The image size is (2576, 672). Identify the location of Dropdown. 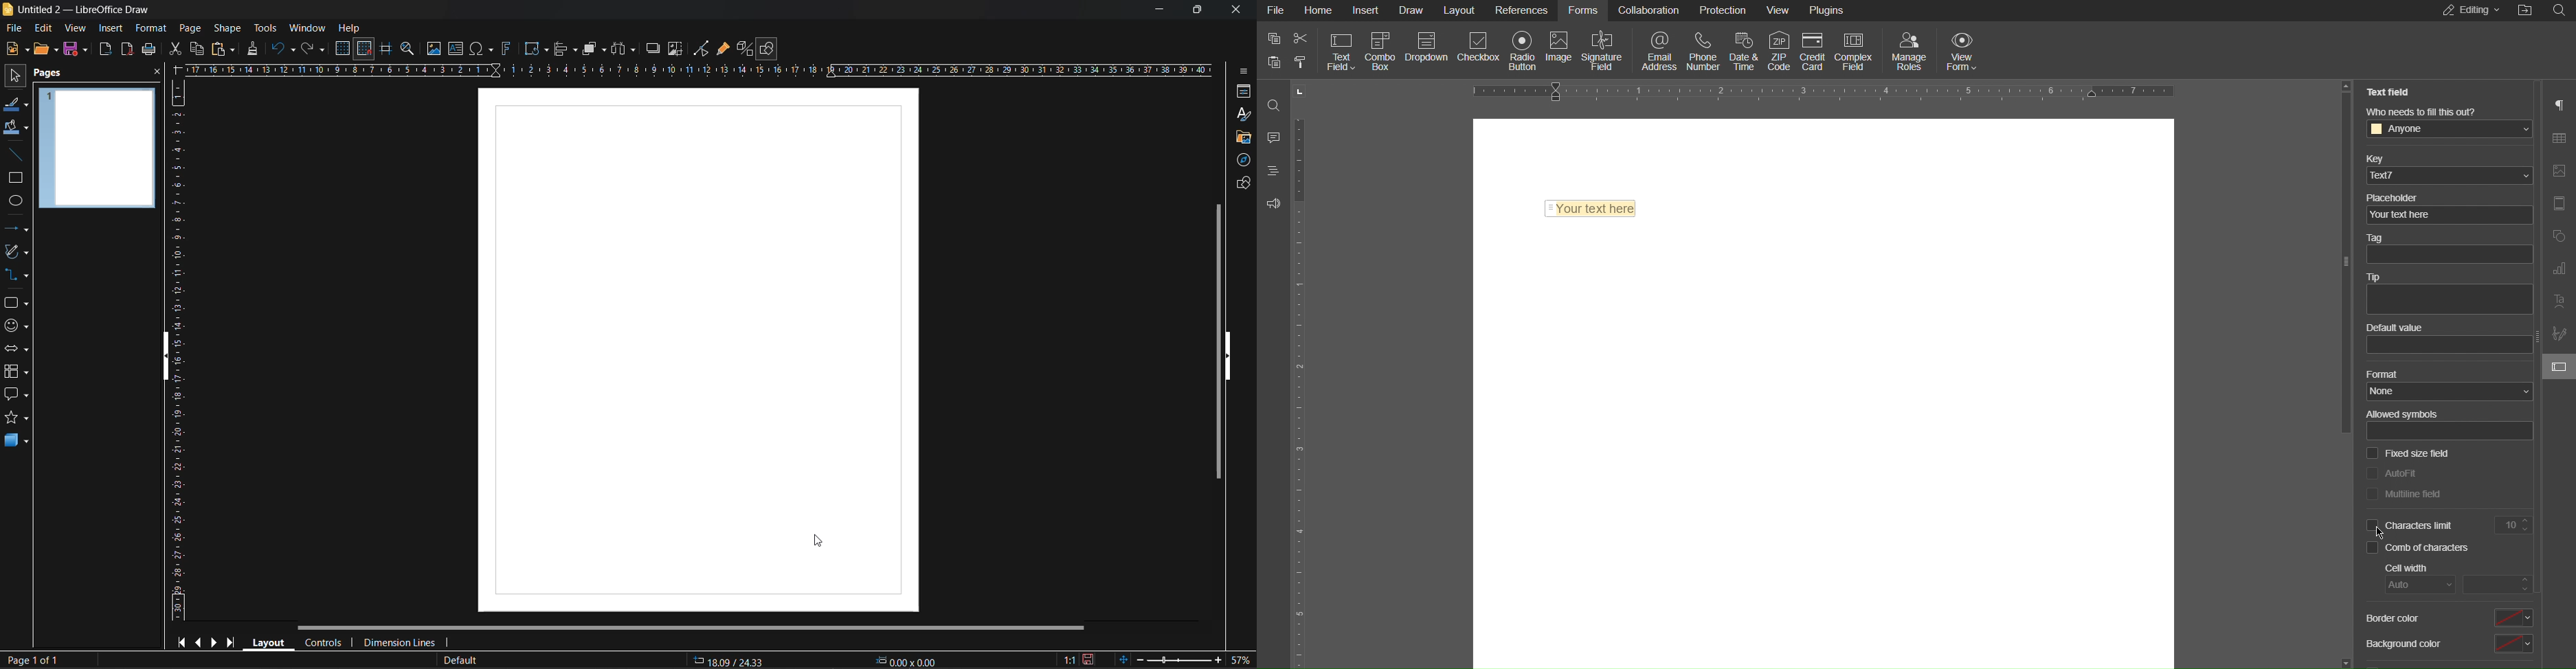
(1429, 49).